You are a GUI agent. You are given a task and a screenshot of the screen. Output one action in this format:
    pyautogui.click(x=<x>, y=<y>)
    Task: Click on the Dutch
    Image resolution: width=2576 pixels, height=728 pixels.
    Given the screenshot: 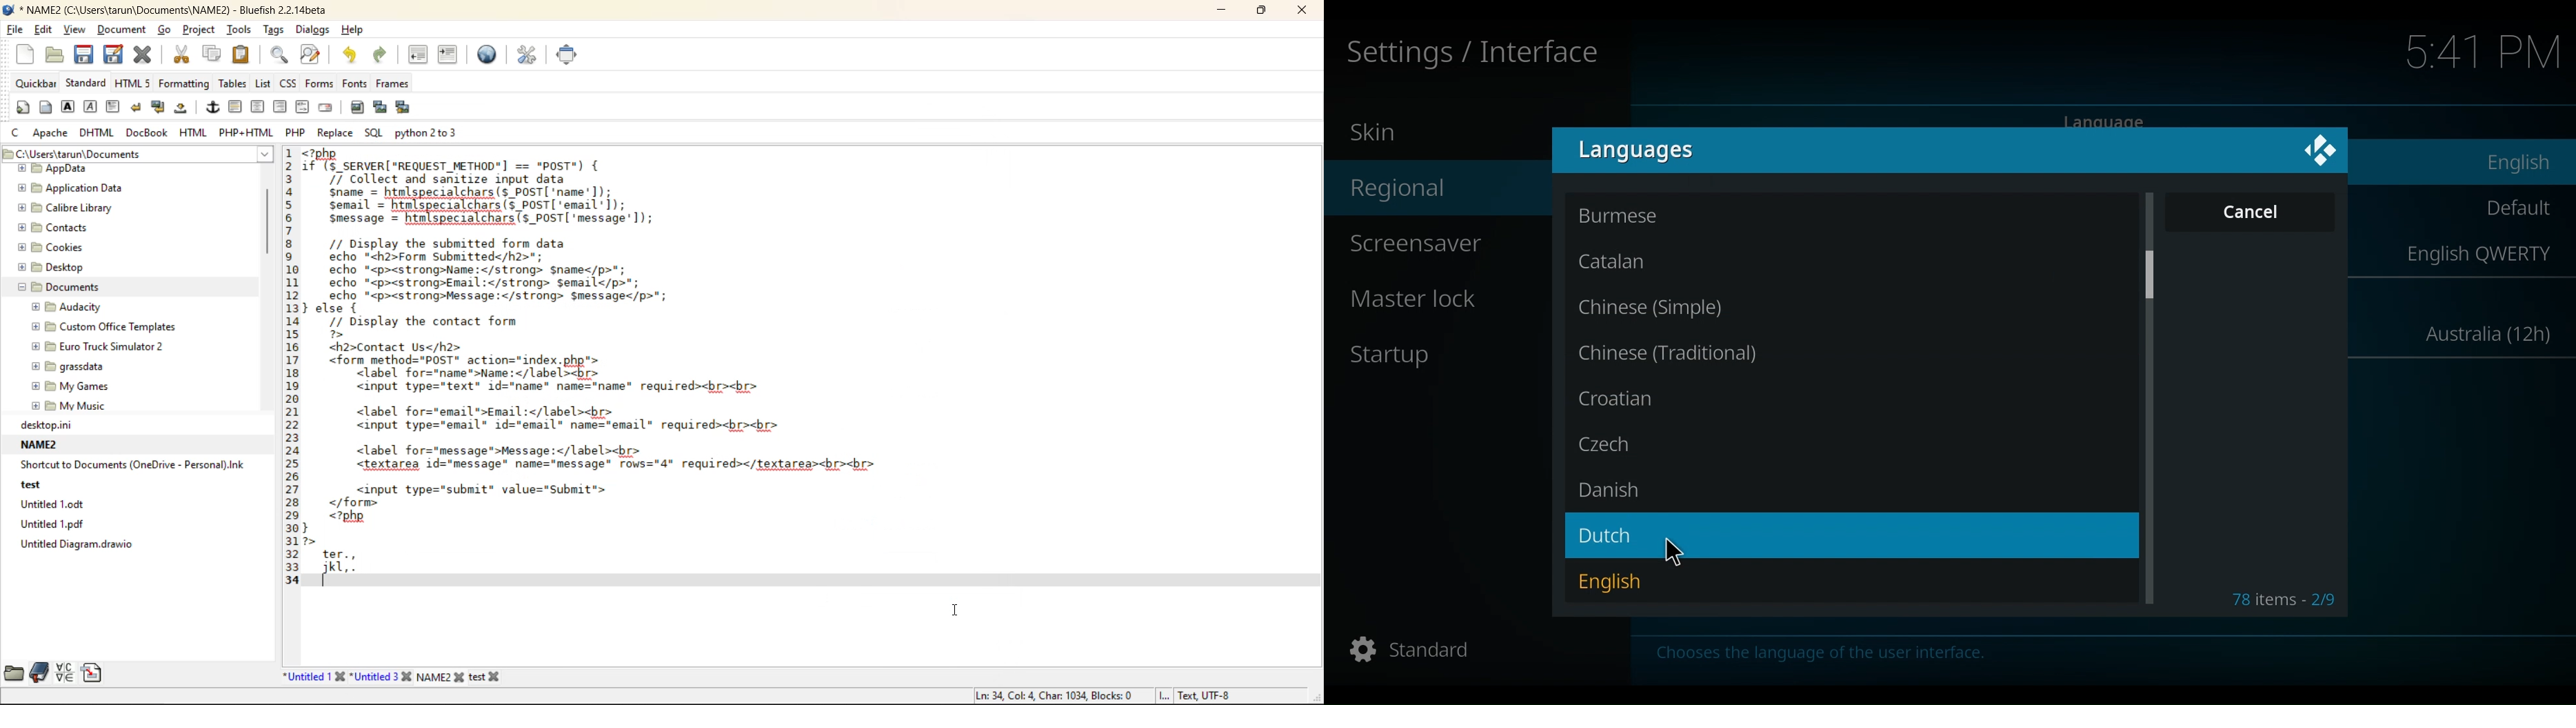 What is the action you would take?
    pyautogui.click(x=1849, y=535)
    